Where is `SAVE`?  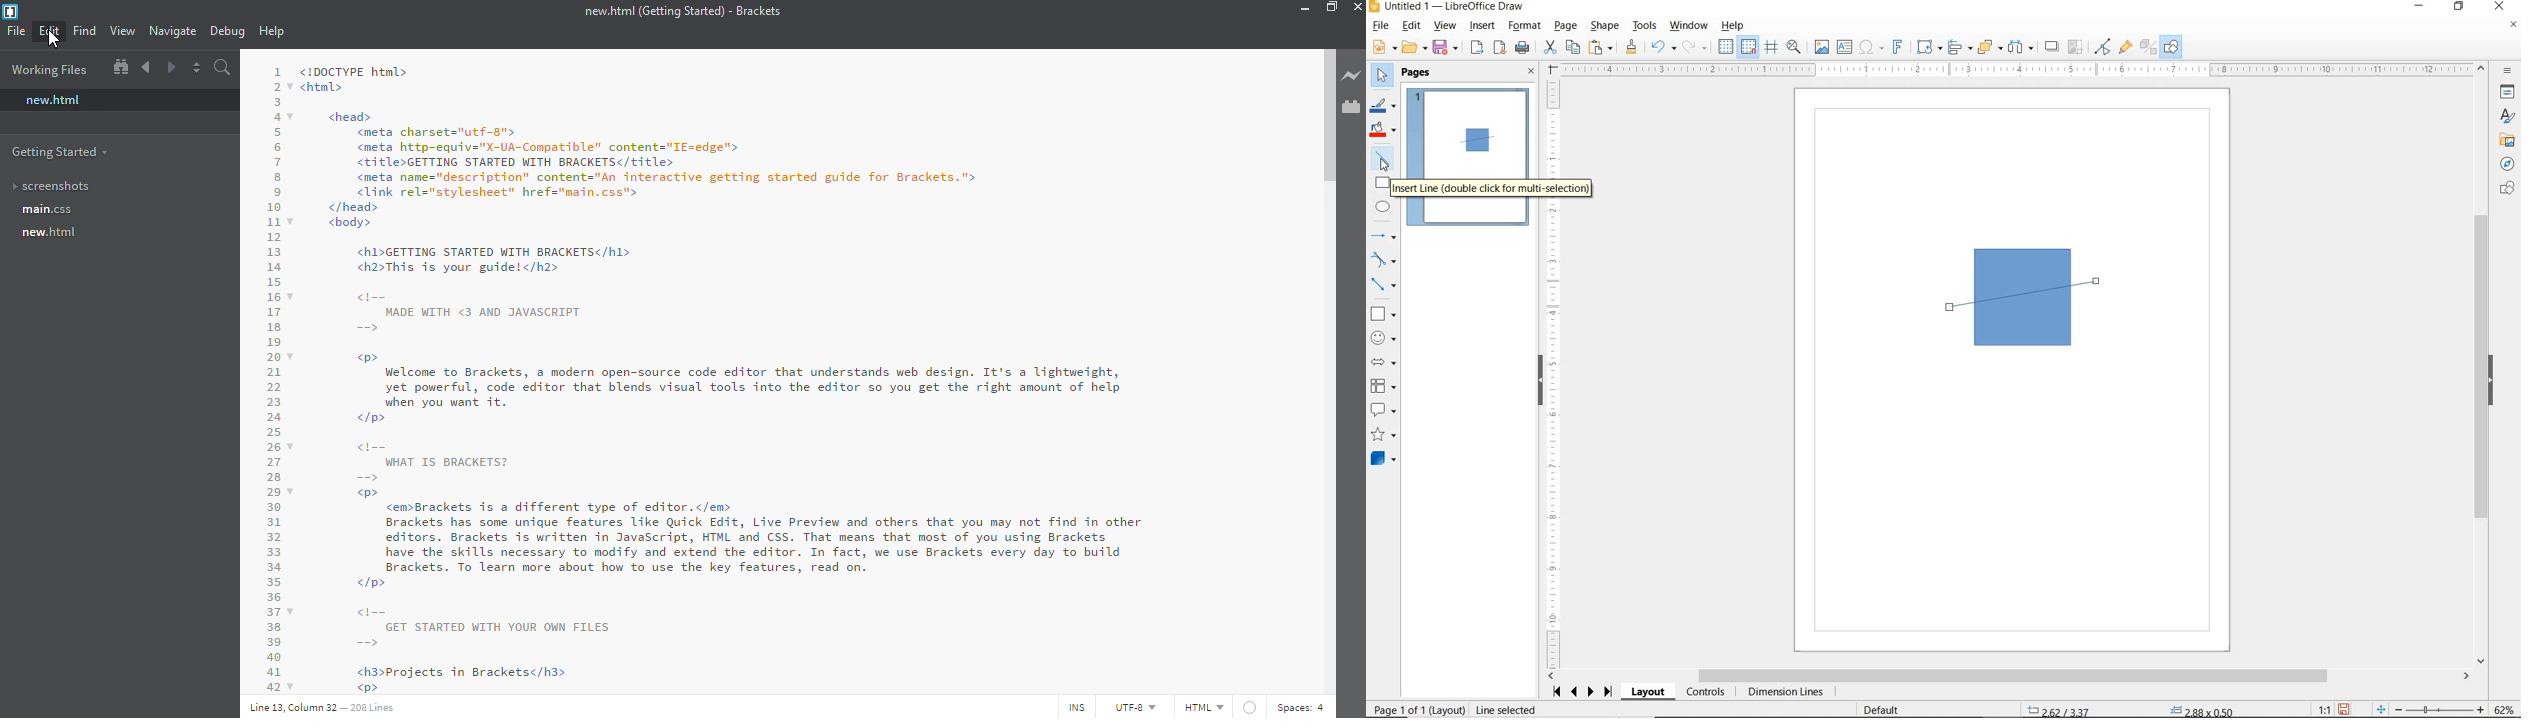 SAVE is located at coordinates (2344, 709).